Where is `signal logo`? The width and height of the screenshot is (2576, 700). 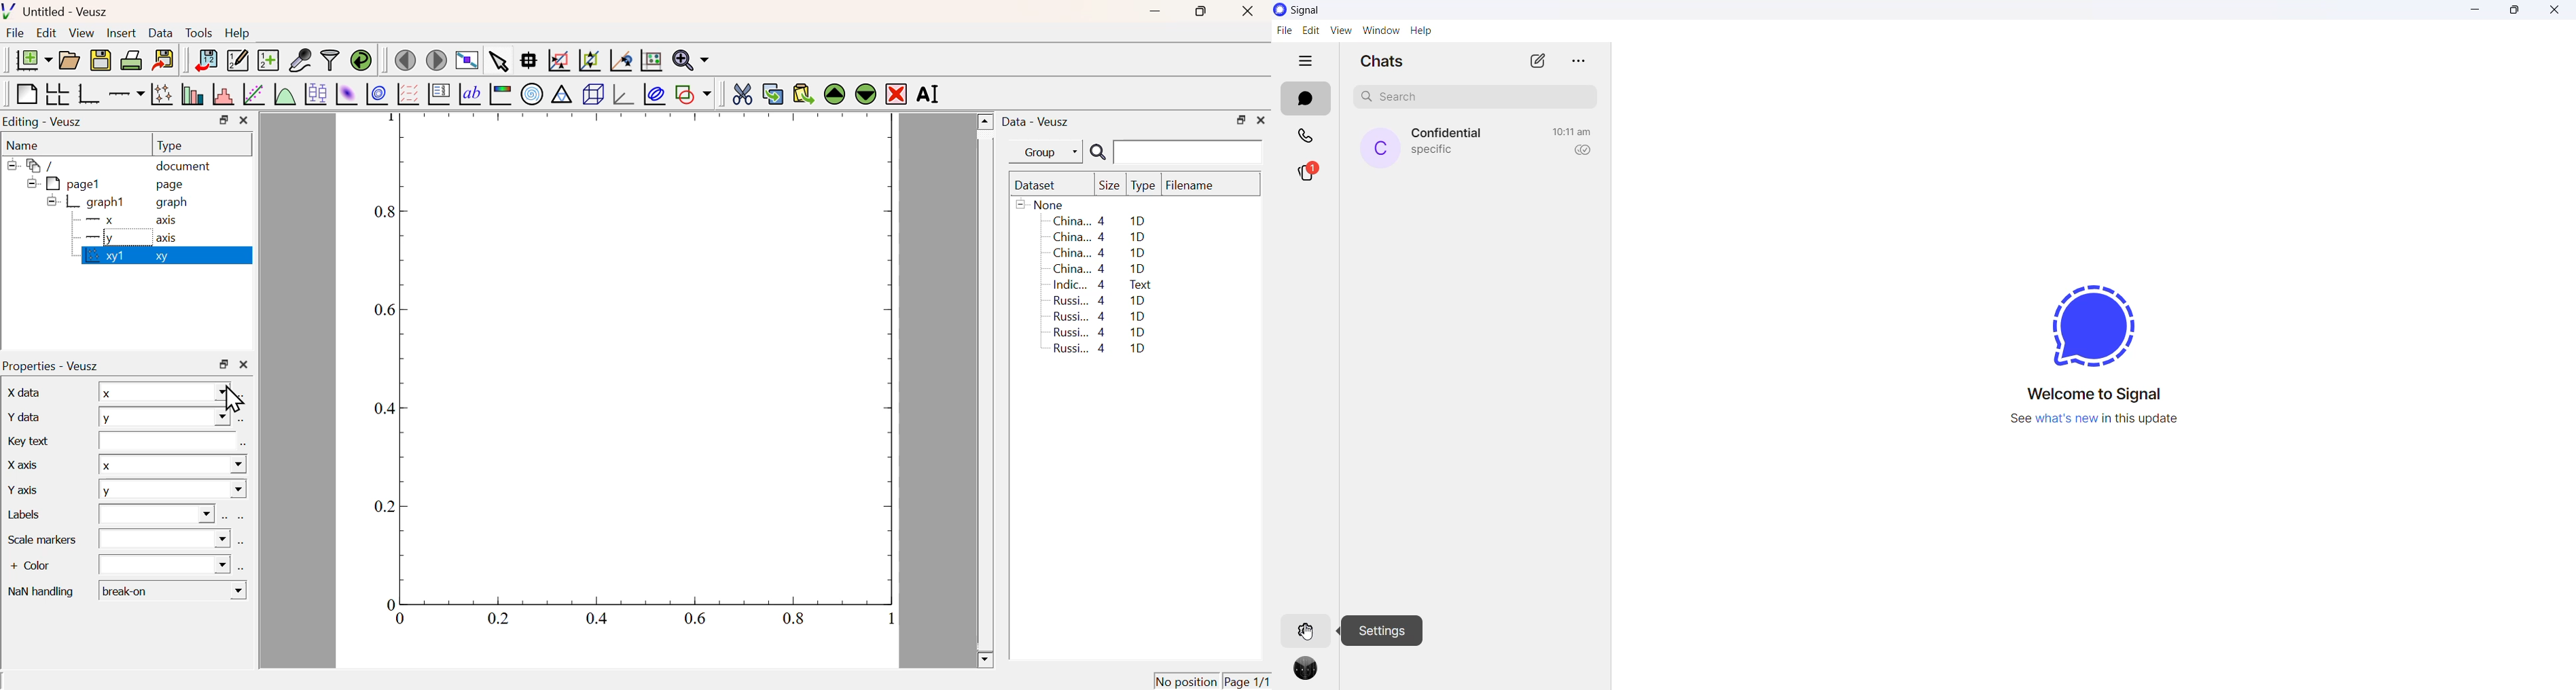 signal logo is located at coordinates (2092, 322).